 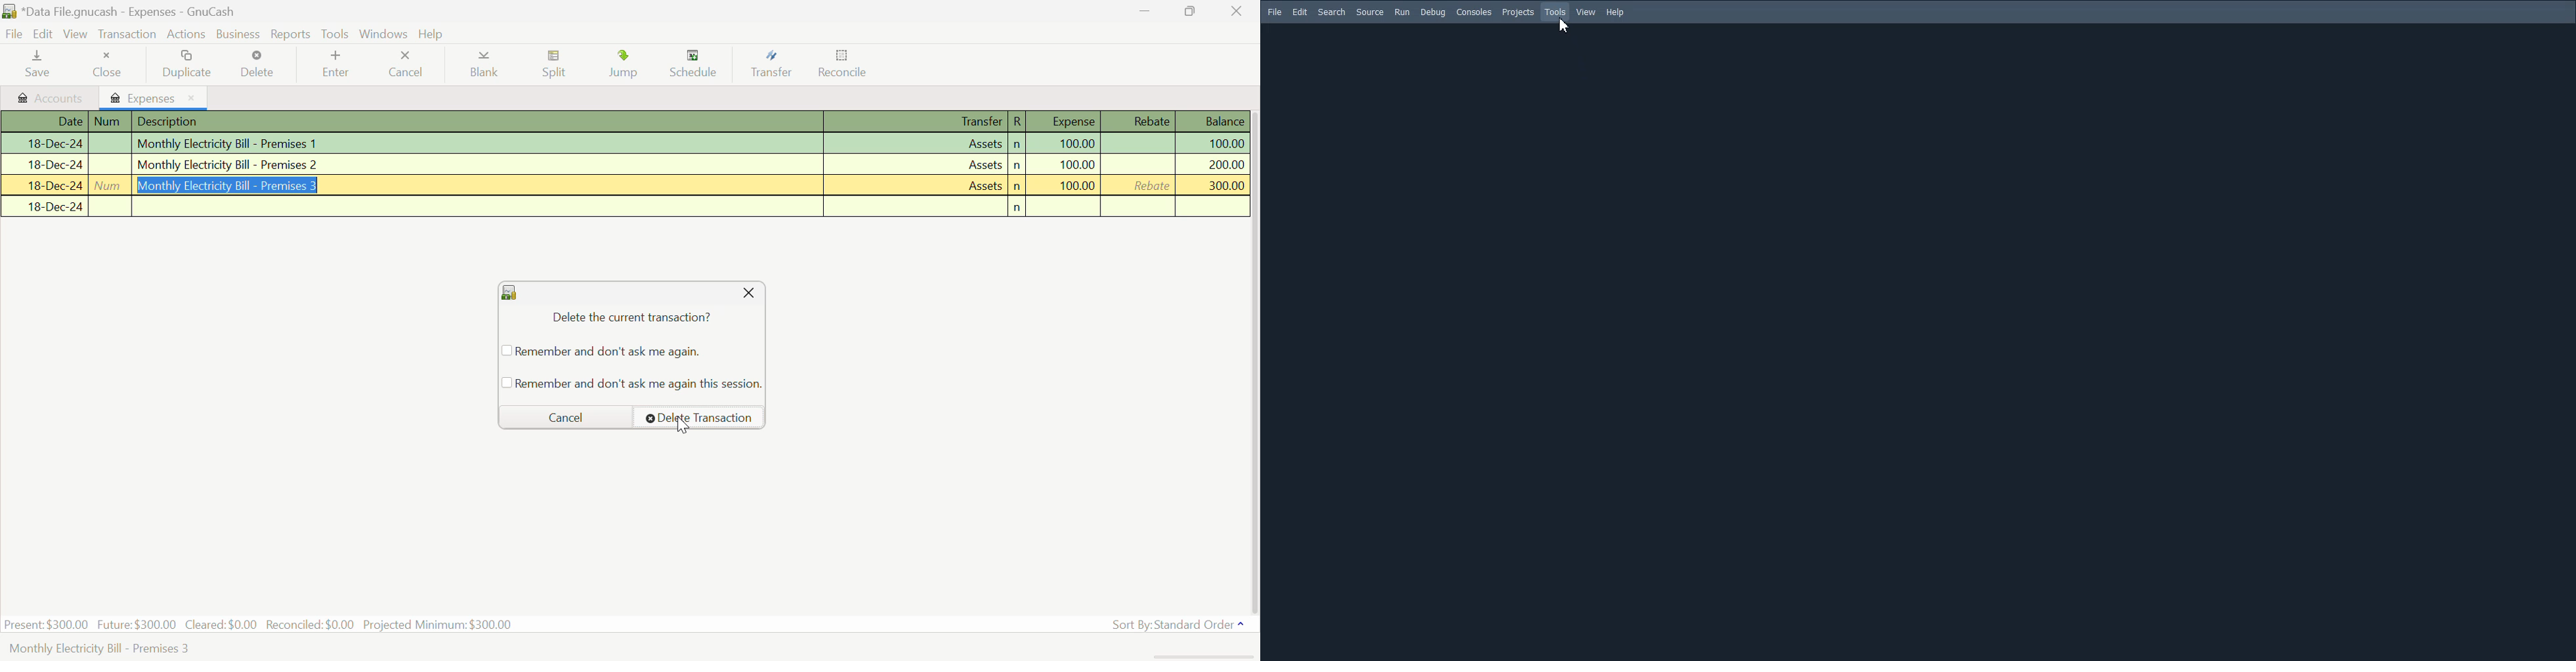 I want to click on Close, so click(x=106, y=64).